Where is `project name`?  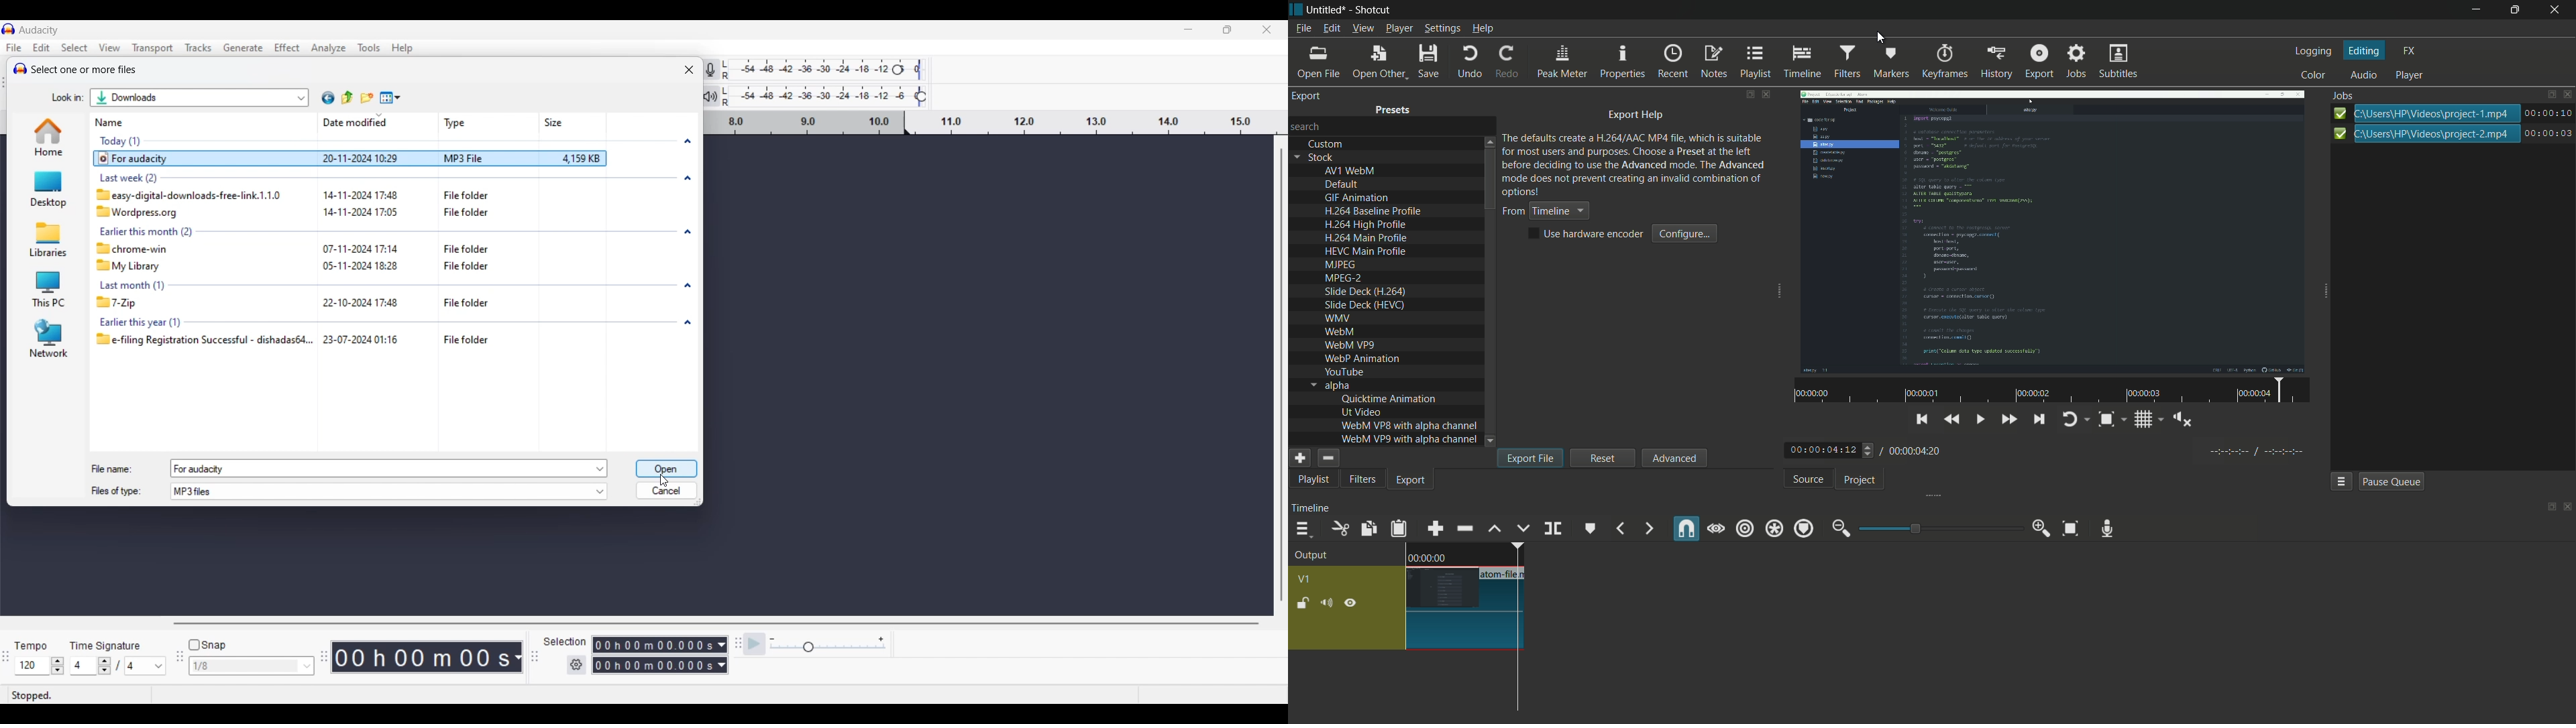
project name is located at coordinates (1326, 9).